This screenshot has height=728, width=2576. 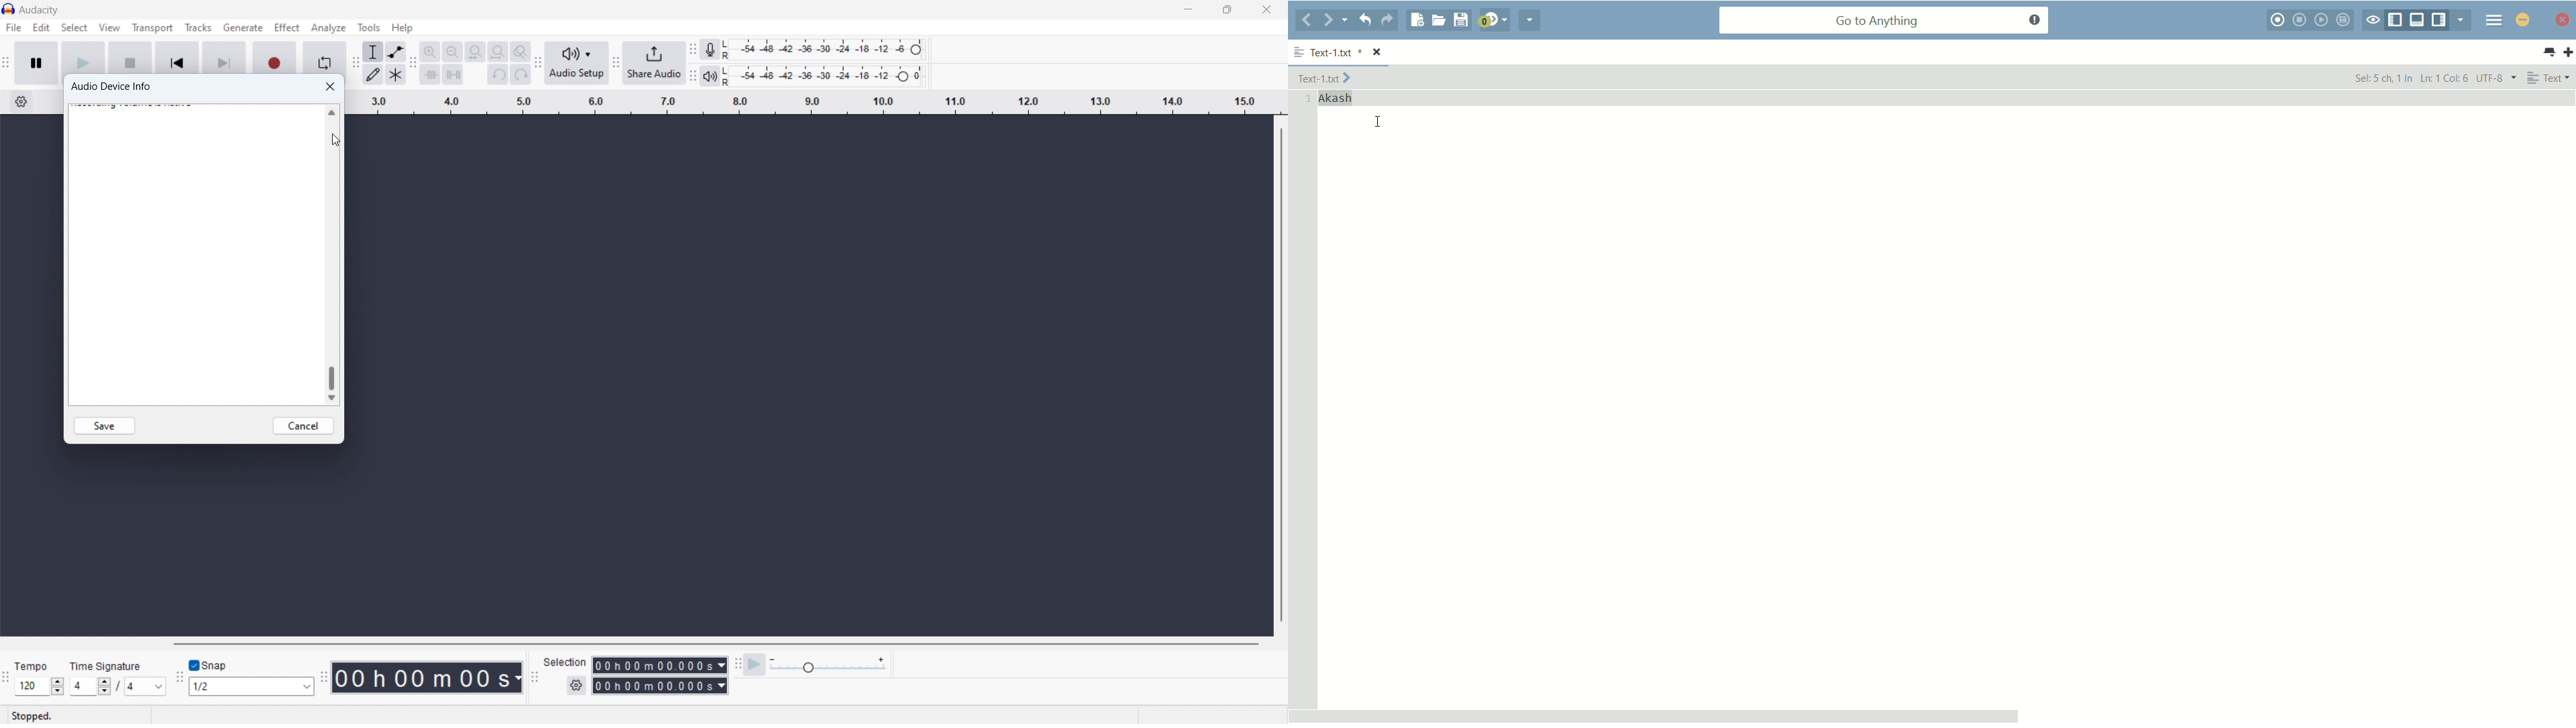 I want to click on minimize, so click(x=1185, y=10).